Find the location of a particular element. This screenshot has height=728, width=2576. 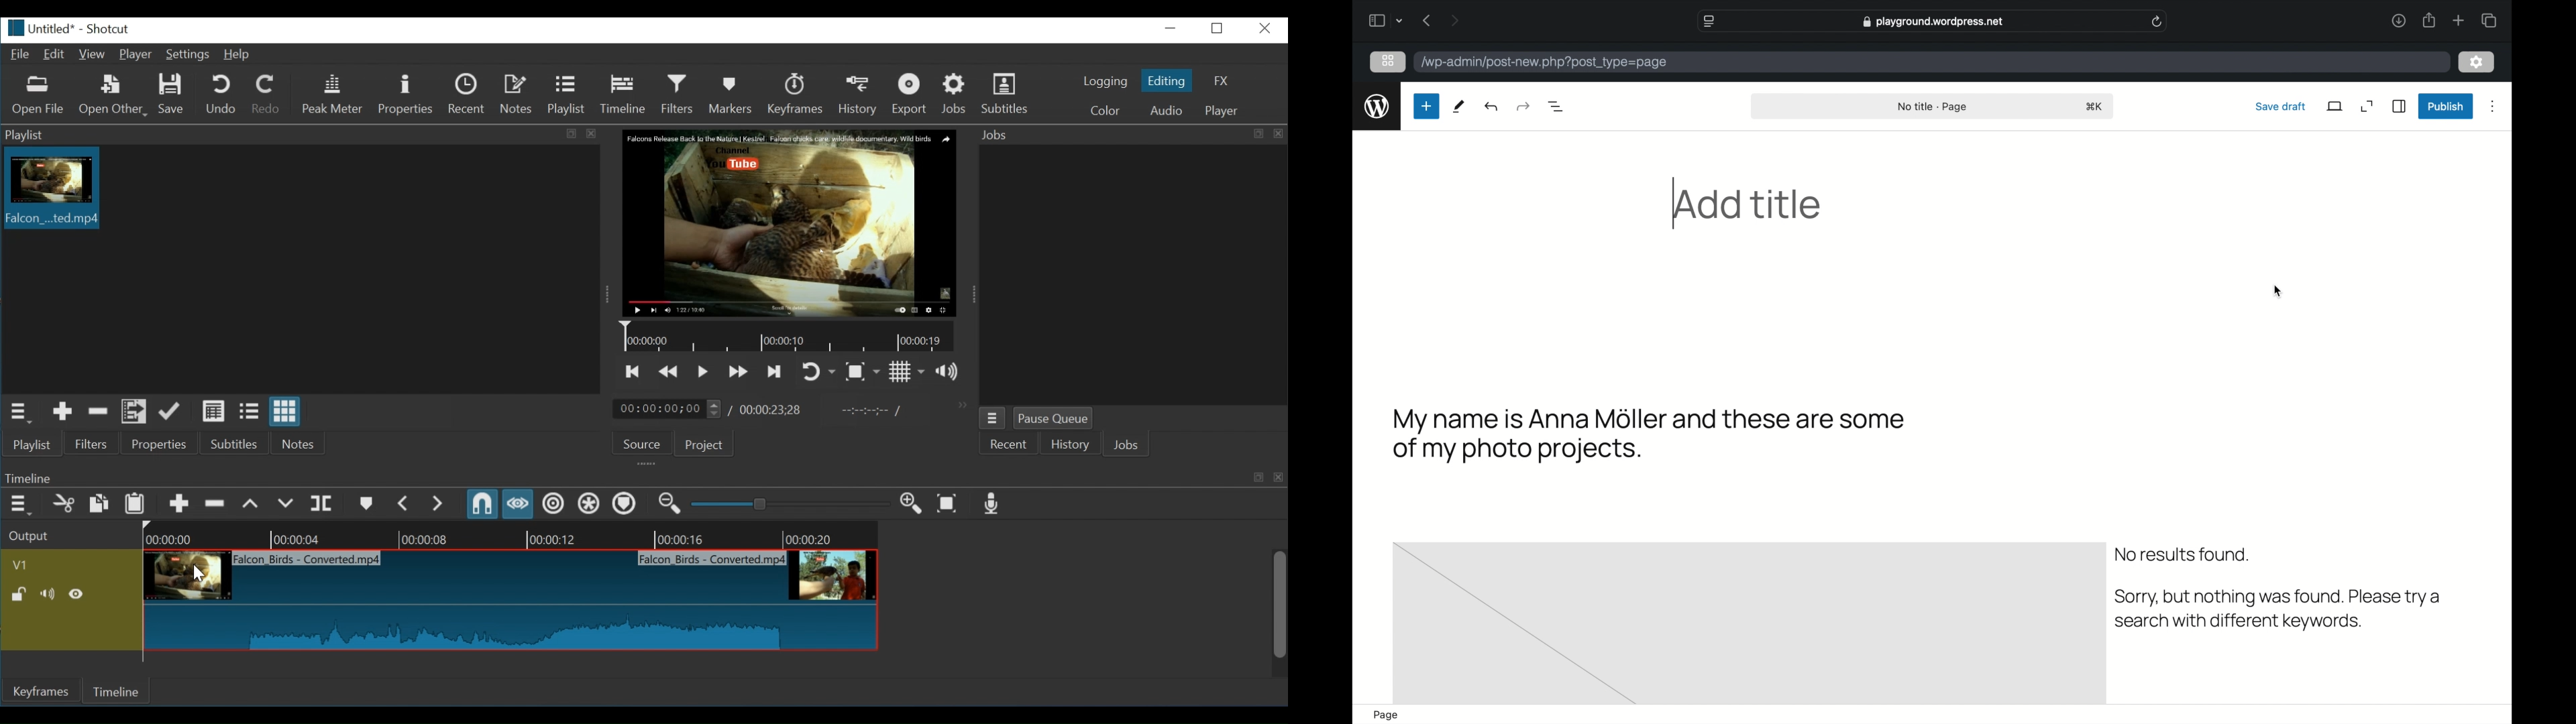

Playlist is located at coordinates (34, 444).